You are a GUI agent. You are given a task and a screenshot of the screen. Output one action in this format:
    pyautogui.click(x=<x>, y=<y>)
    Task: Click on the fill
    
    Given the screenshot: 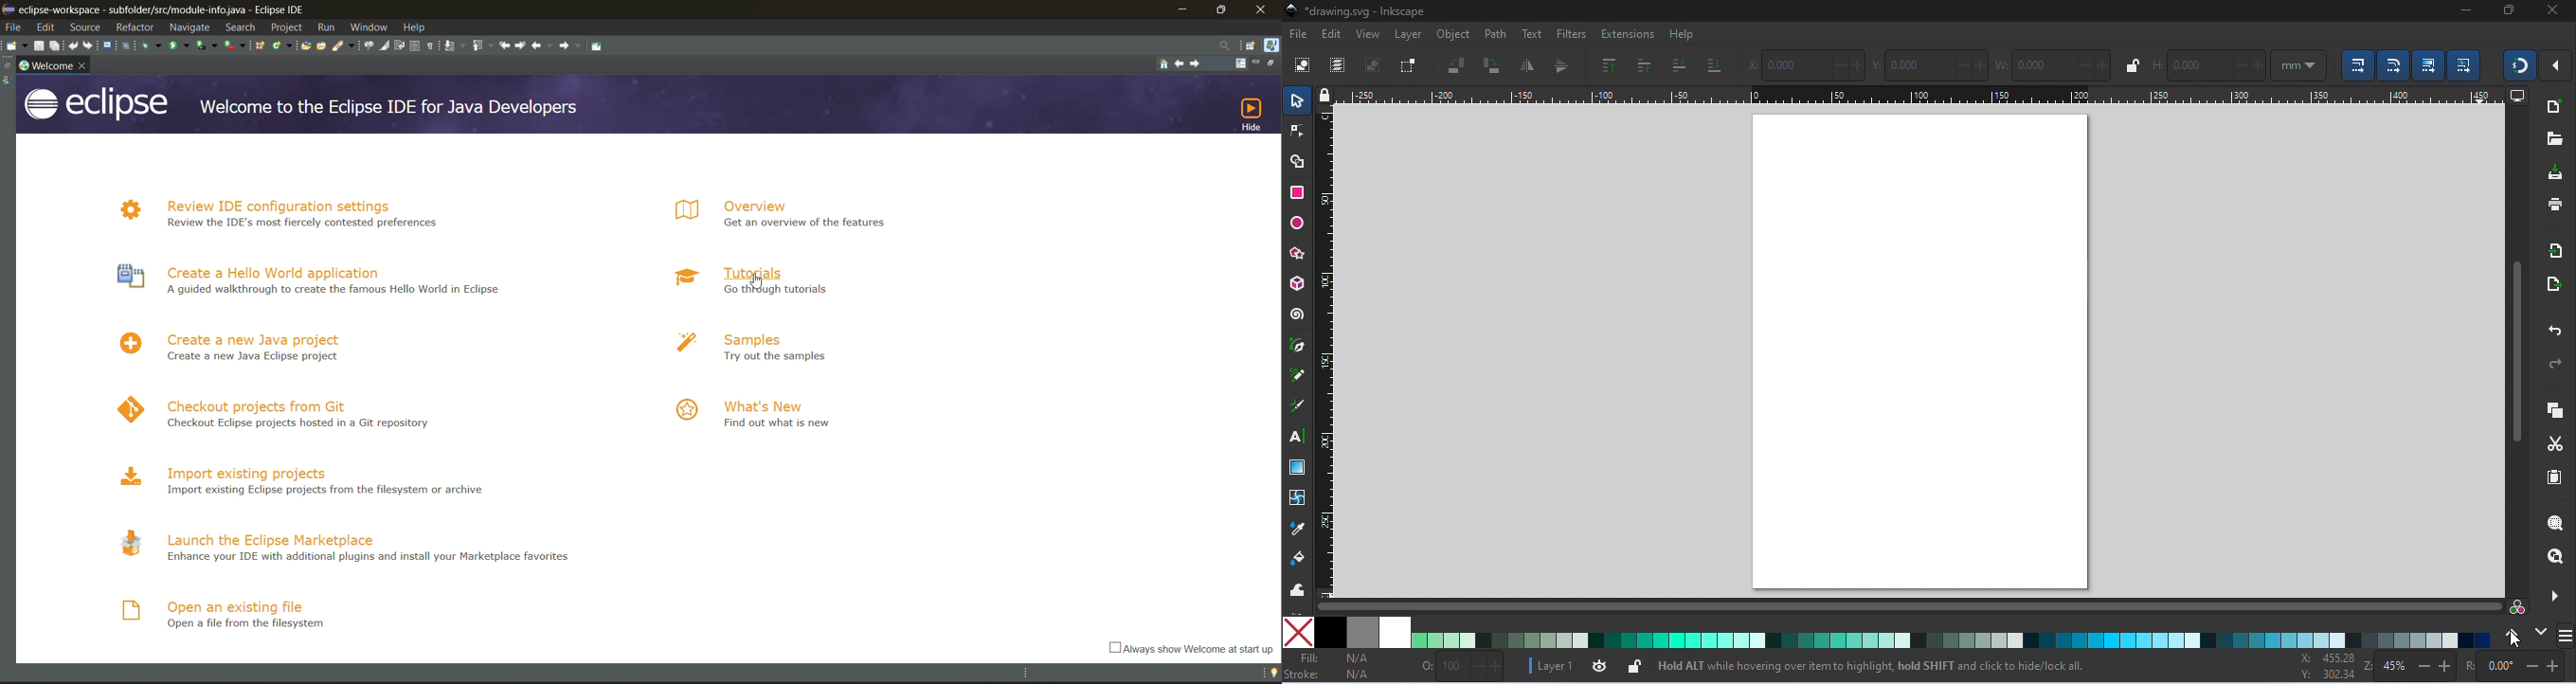 What is the action you would take?
    pyautogui.click(x=1337, y=657)
    